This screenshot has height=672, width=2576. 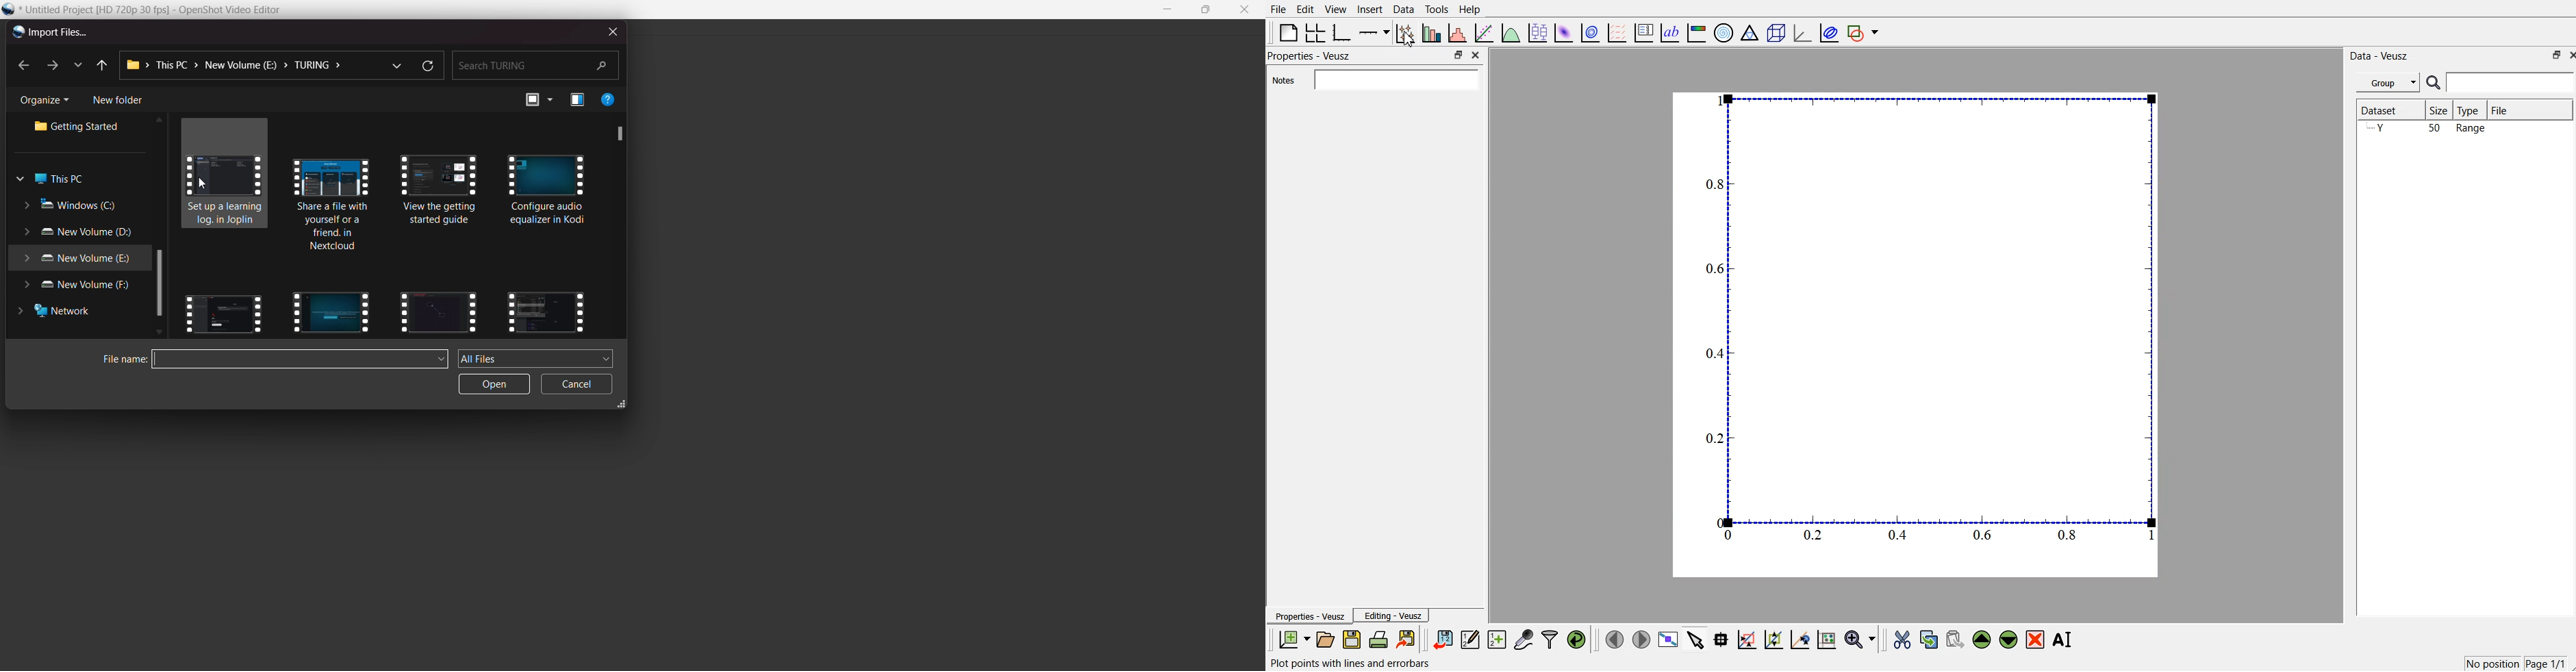 What do you see at coordinates (2063, 640) in the screenshot?
I see `rename the selected widgets` at bounding box center [2063, 640].